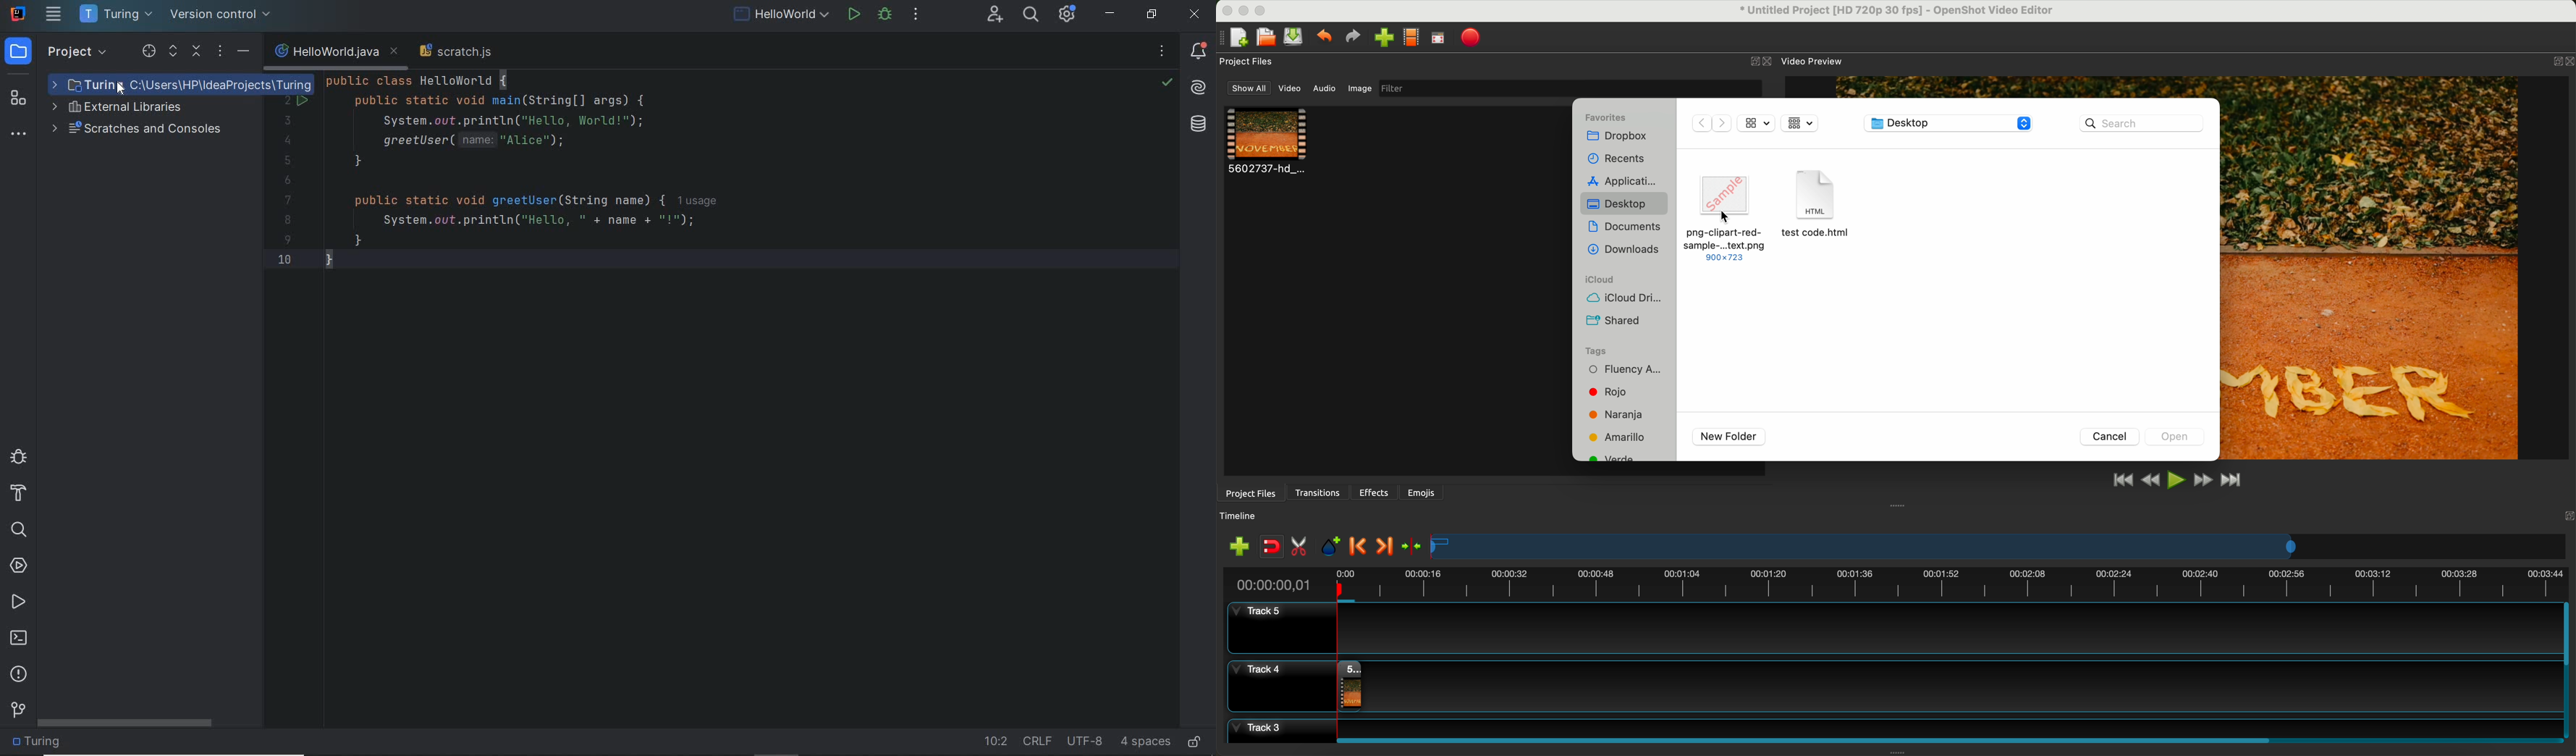 The height and width of the screenshot is (756, 2576). I want to click on enable razor, so click(1302, 548).